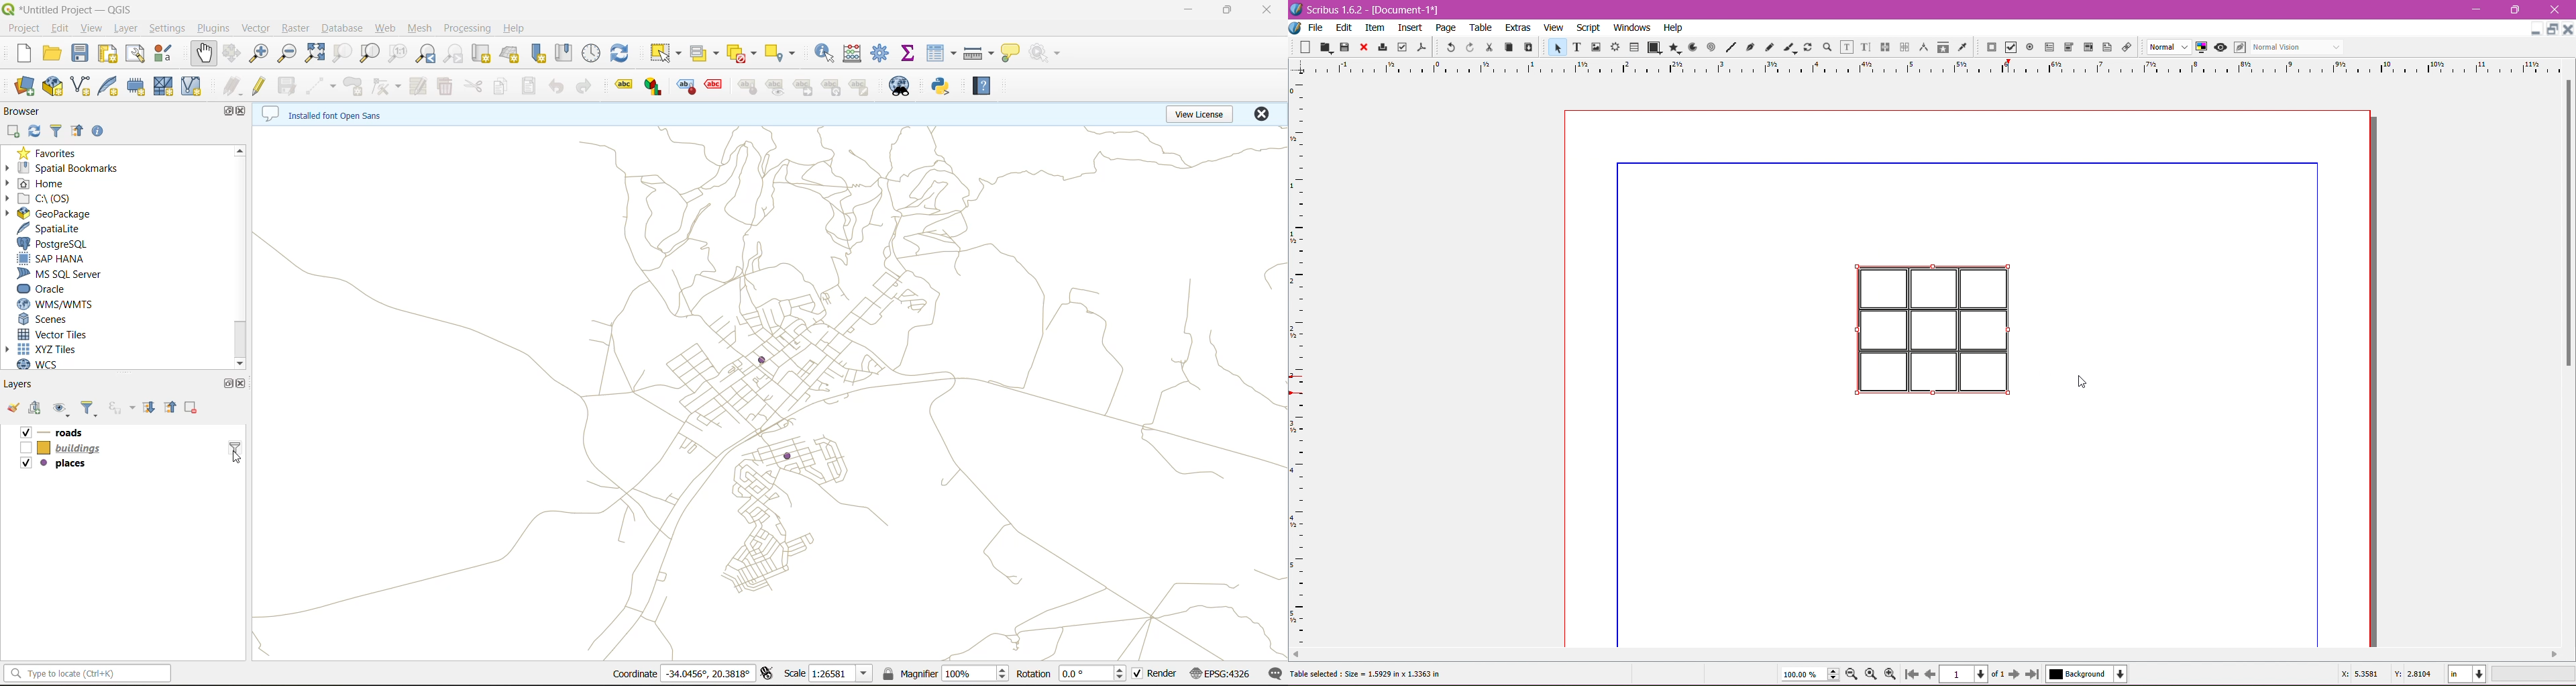  Describe the element at coordinates (712, 85) in the screenshot. I see `Callout Annotation` at that location.